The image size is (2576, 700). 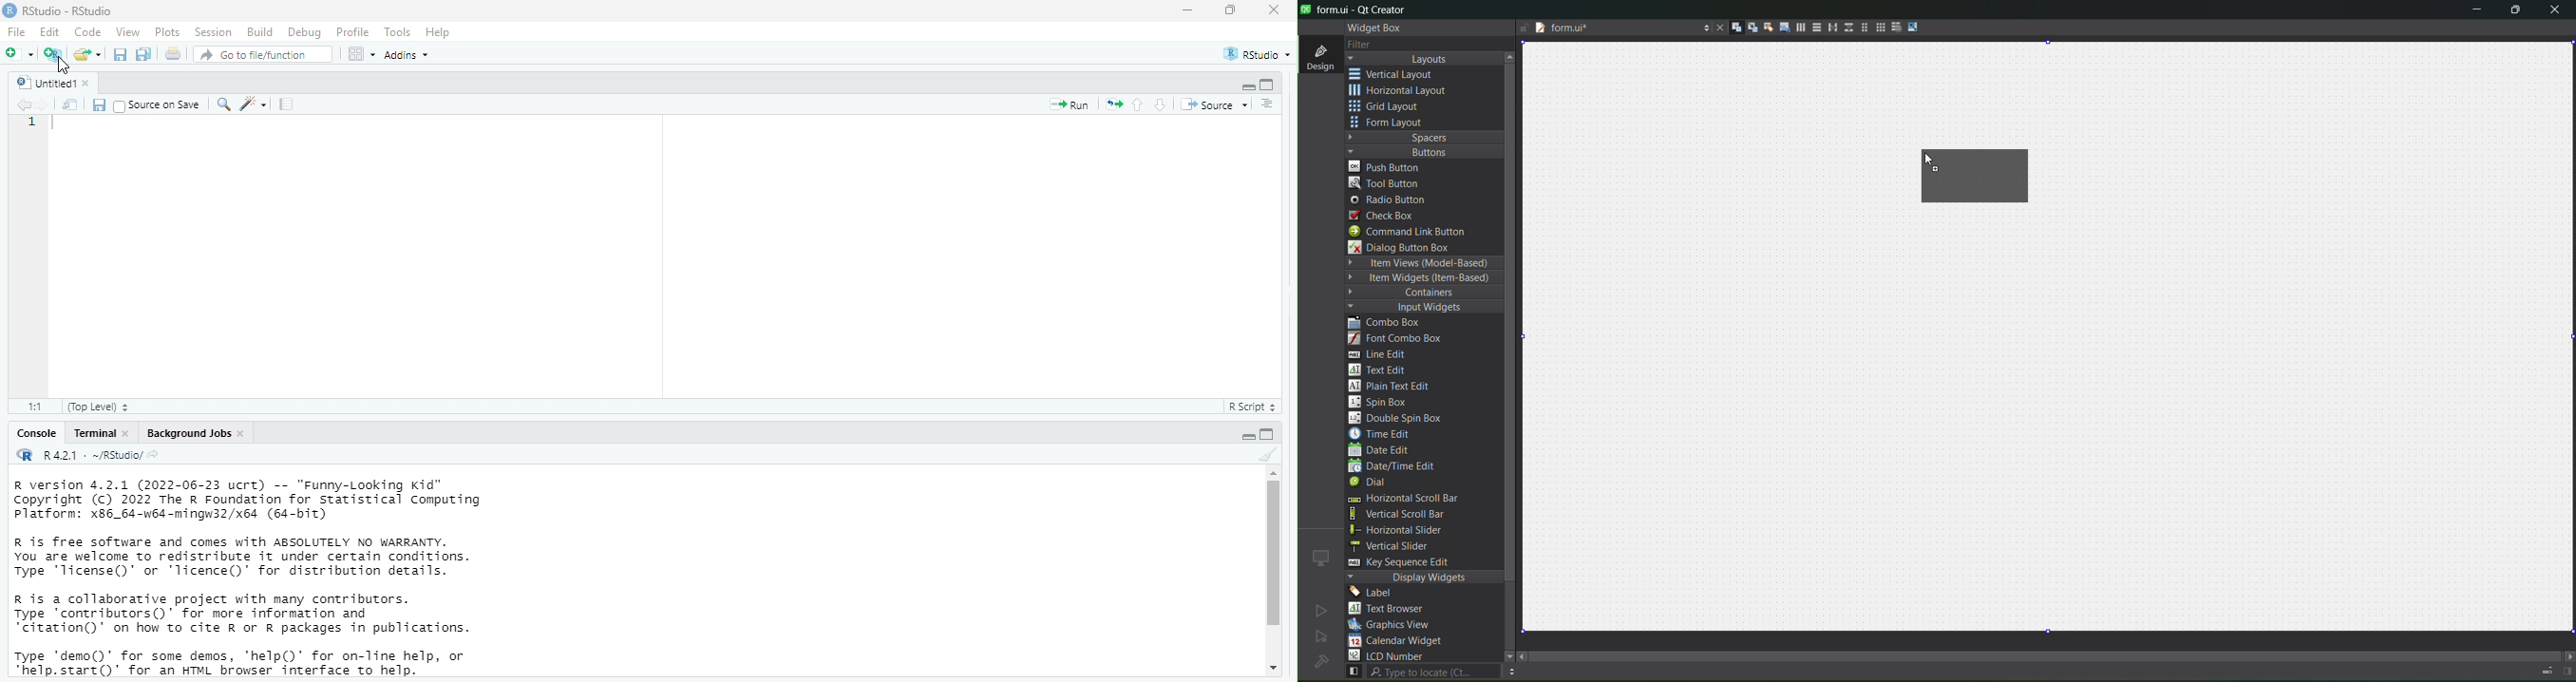 What do you see at coordinates (1402, 500) in the screenshot?
I see `horizontal scroll bar` at bounding box center [1402, 500].